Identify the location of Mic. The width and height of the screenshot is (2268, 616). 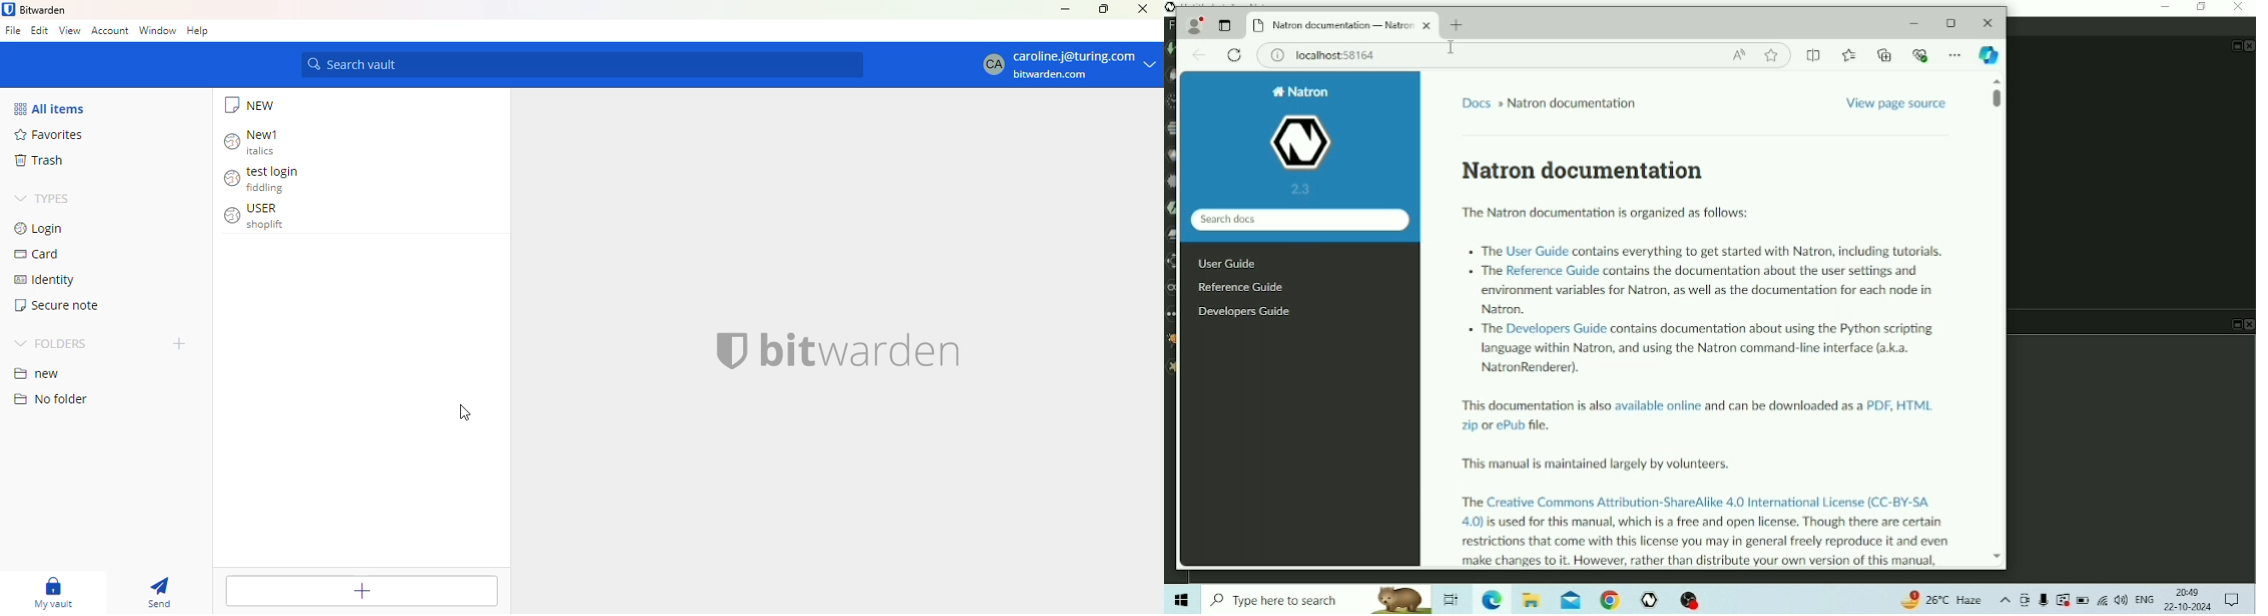
(2044, 600).